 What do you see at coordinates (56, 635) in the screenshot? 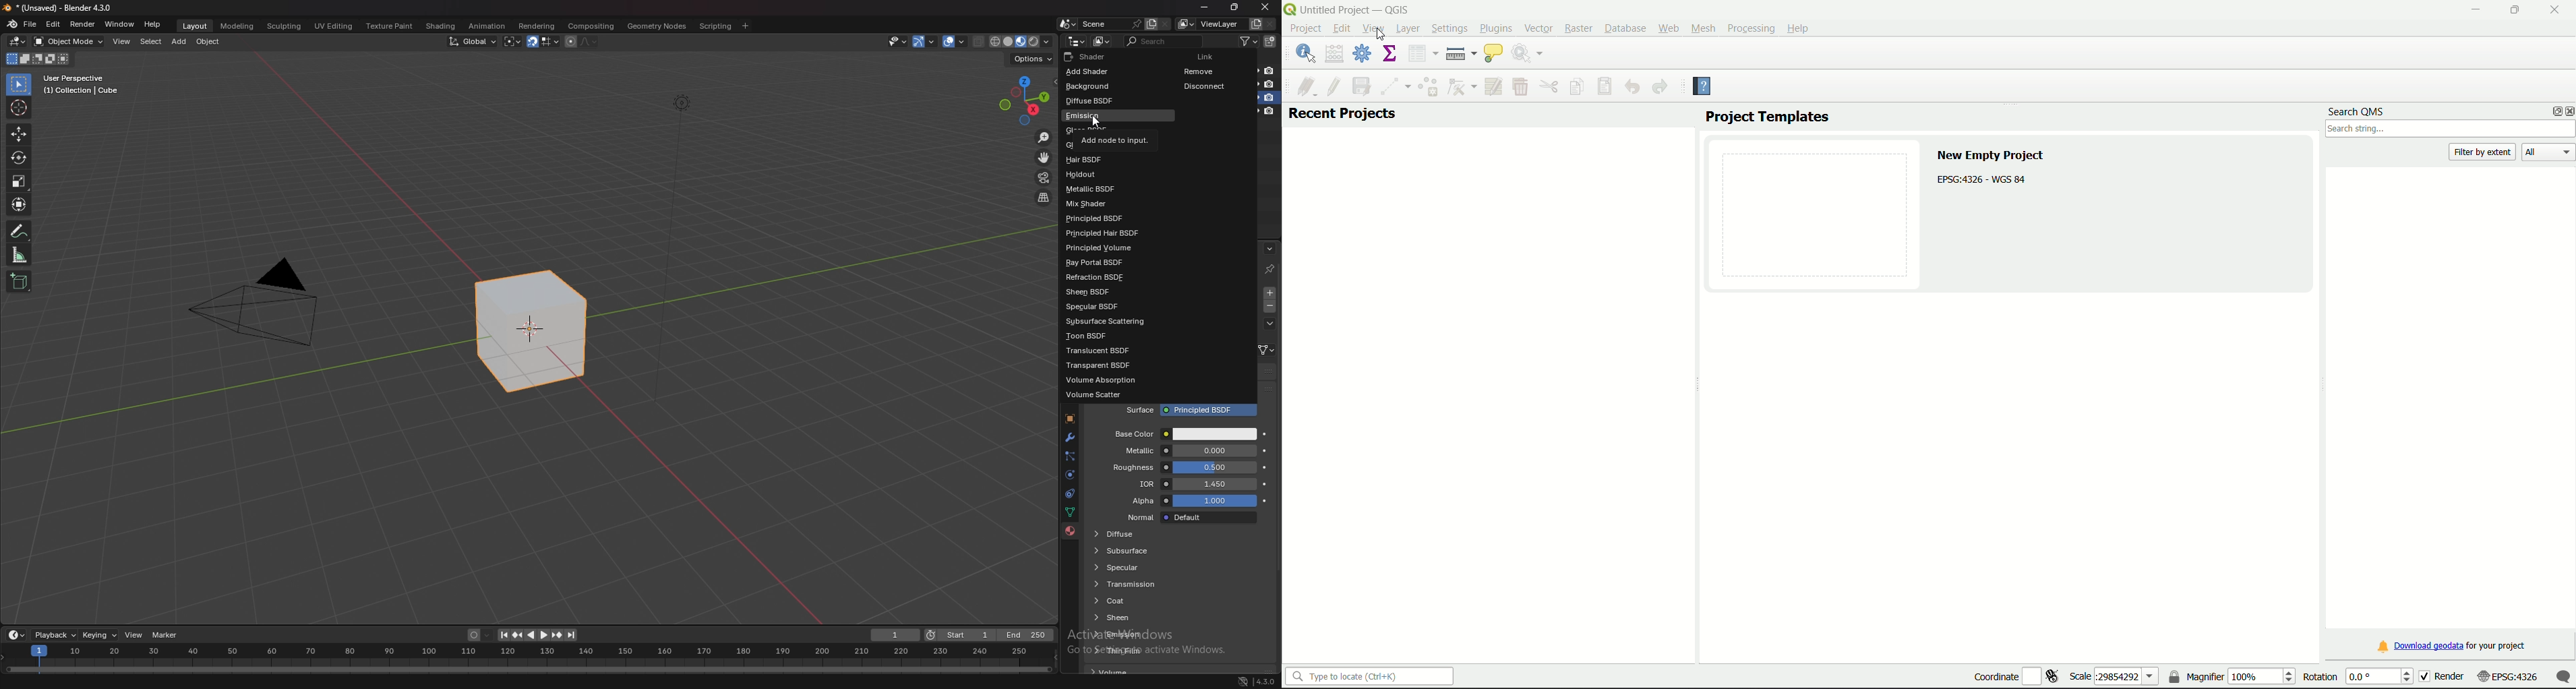
I see `playback` at bounding box center [56, 635].